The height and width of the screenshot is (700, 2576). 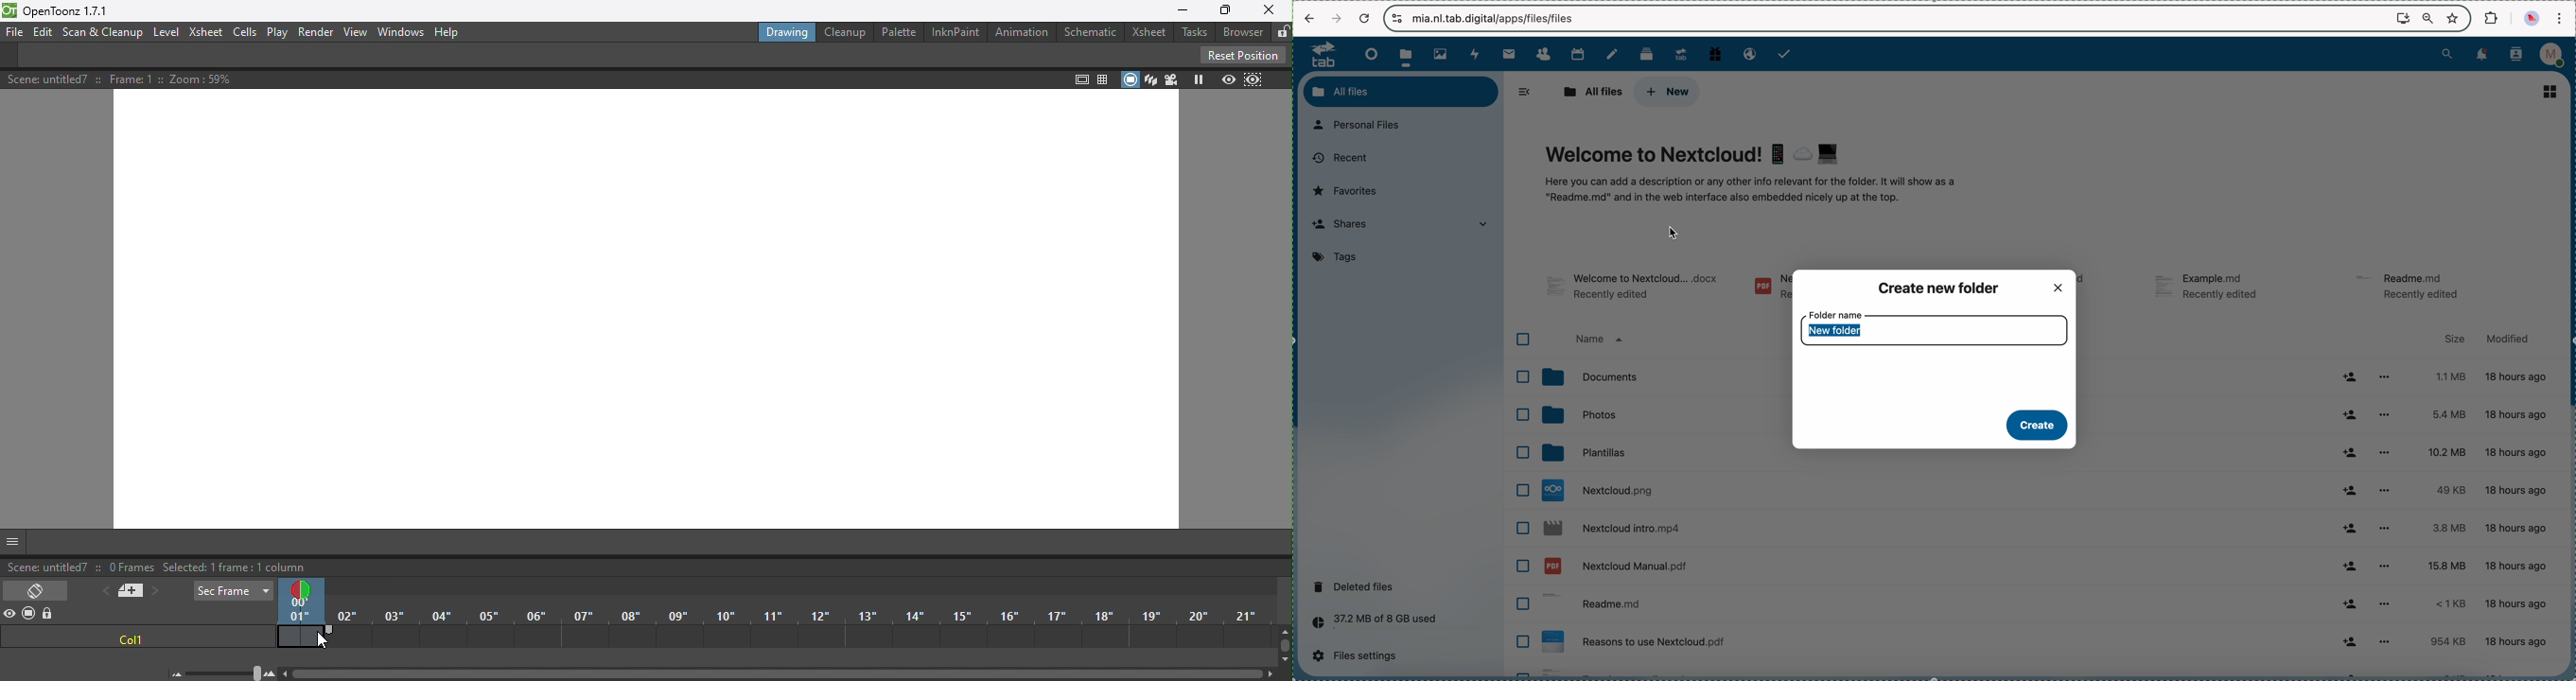 What do you see at coordinates (1769, 289) in the screenshot?
I see `file` at bounding box center [1769, 289].